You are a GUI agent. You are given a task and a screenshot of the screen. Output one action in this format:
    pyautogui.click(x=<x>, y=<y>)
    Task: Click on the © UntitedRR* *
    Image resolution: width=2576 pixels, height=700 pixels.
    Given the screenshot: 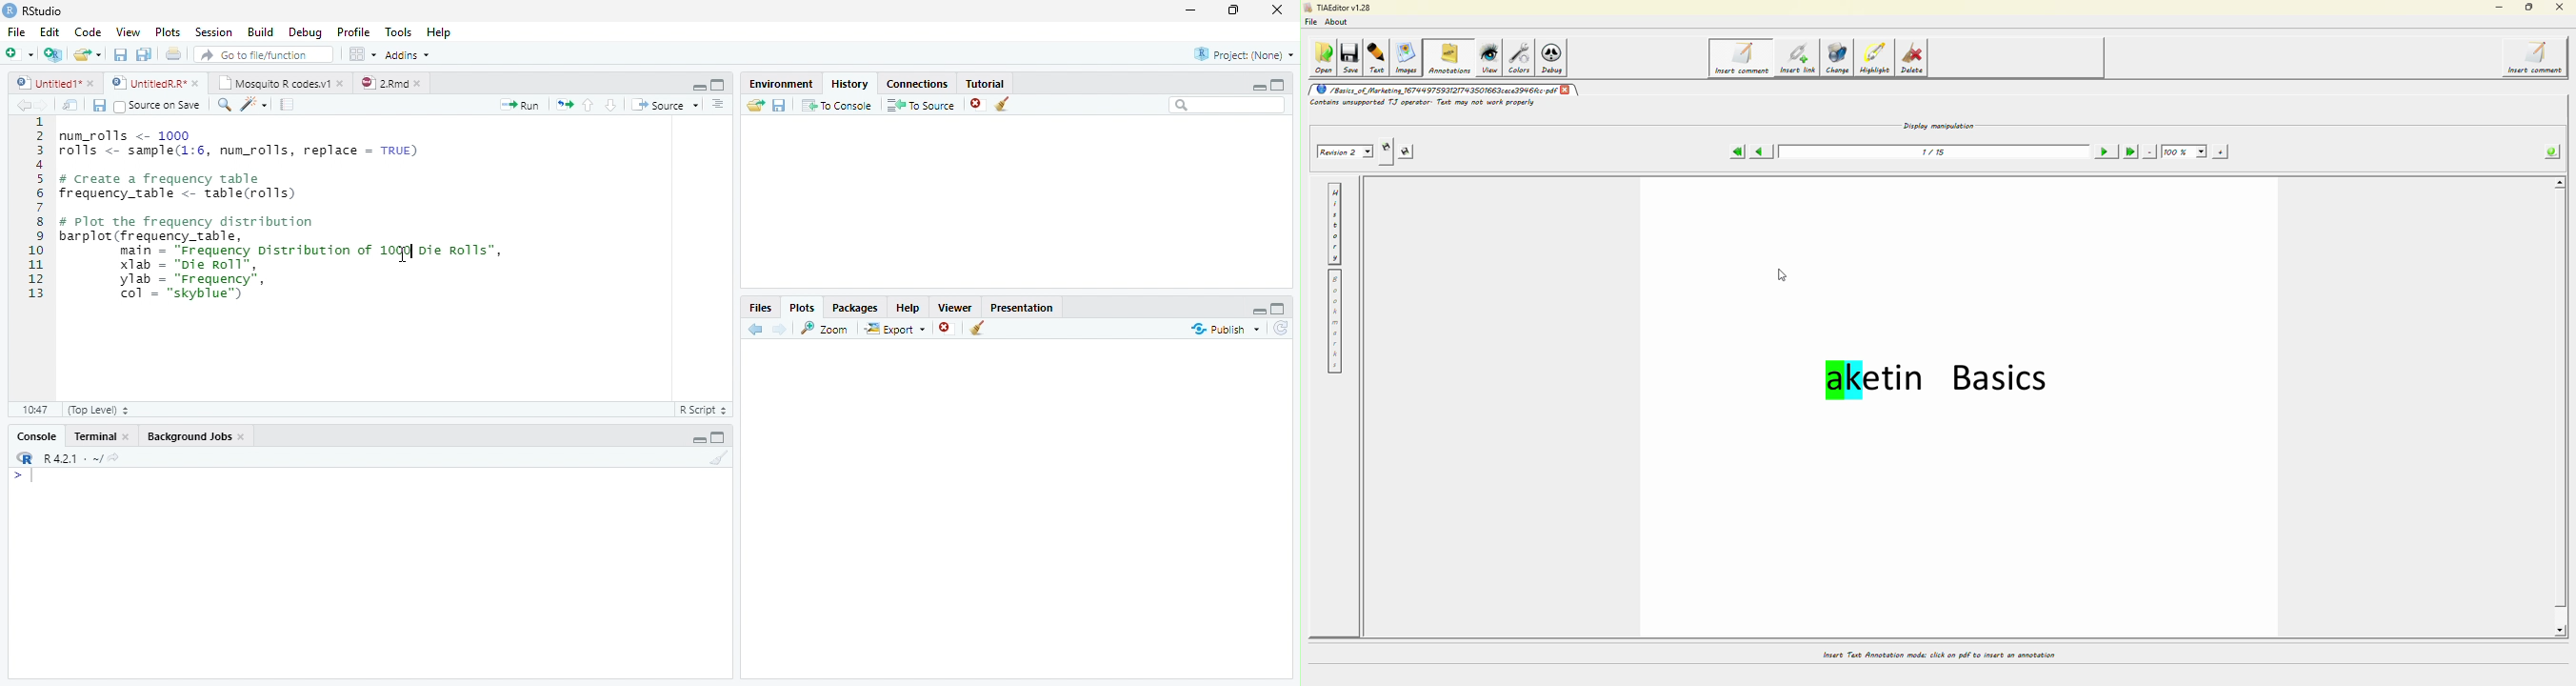 What is the action you would take?
    pyautogui.click(x=157, y=83)
    